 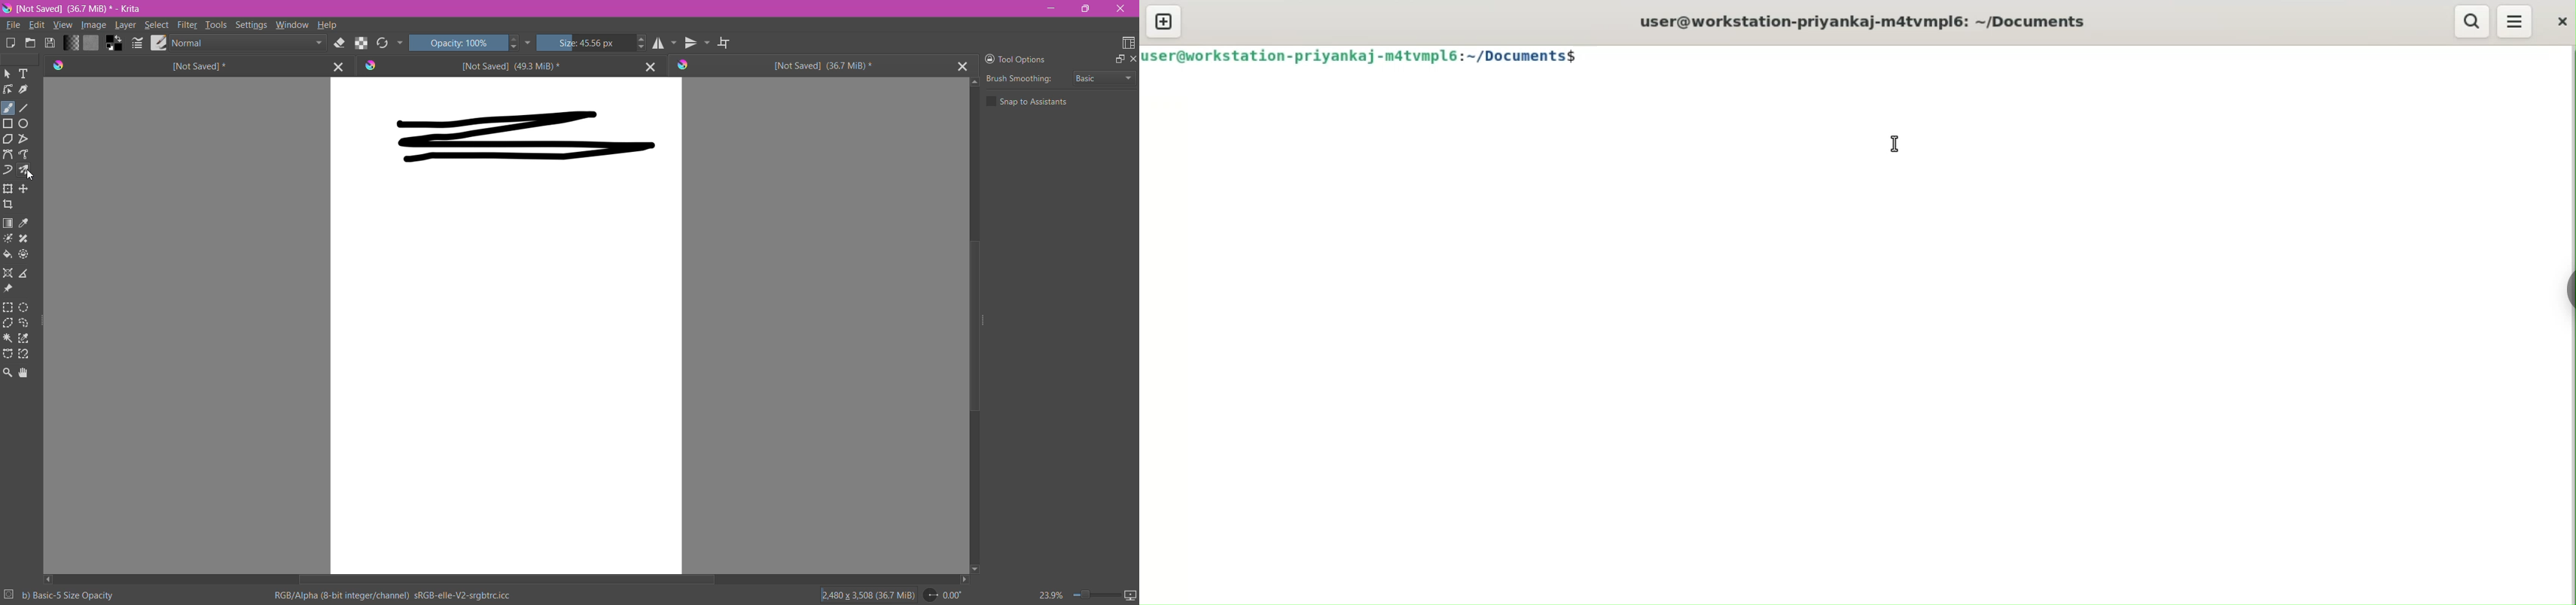 I want to click on Edit Bursh Settings, so click(x=137, y=44).